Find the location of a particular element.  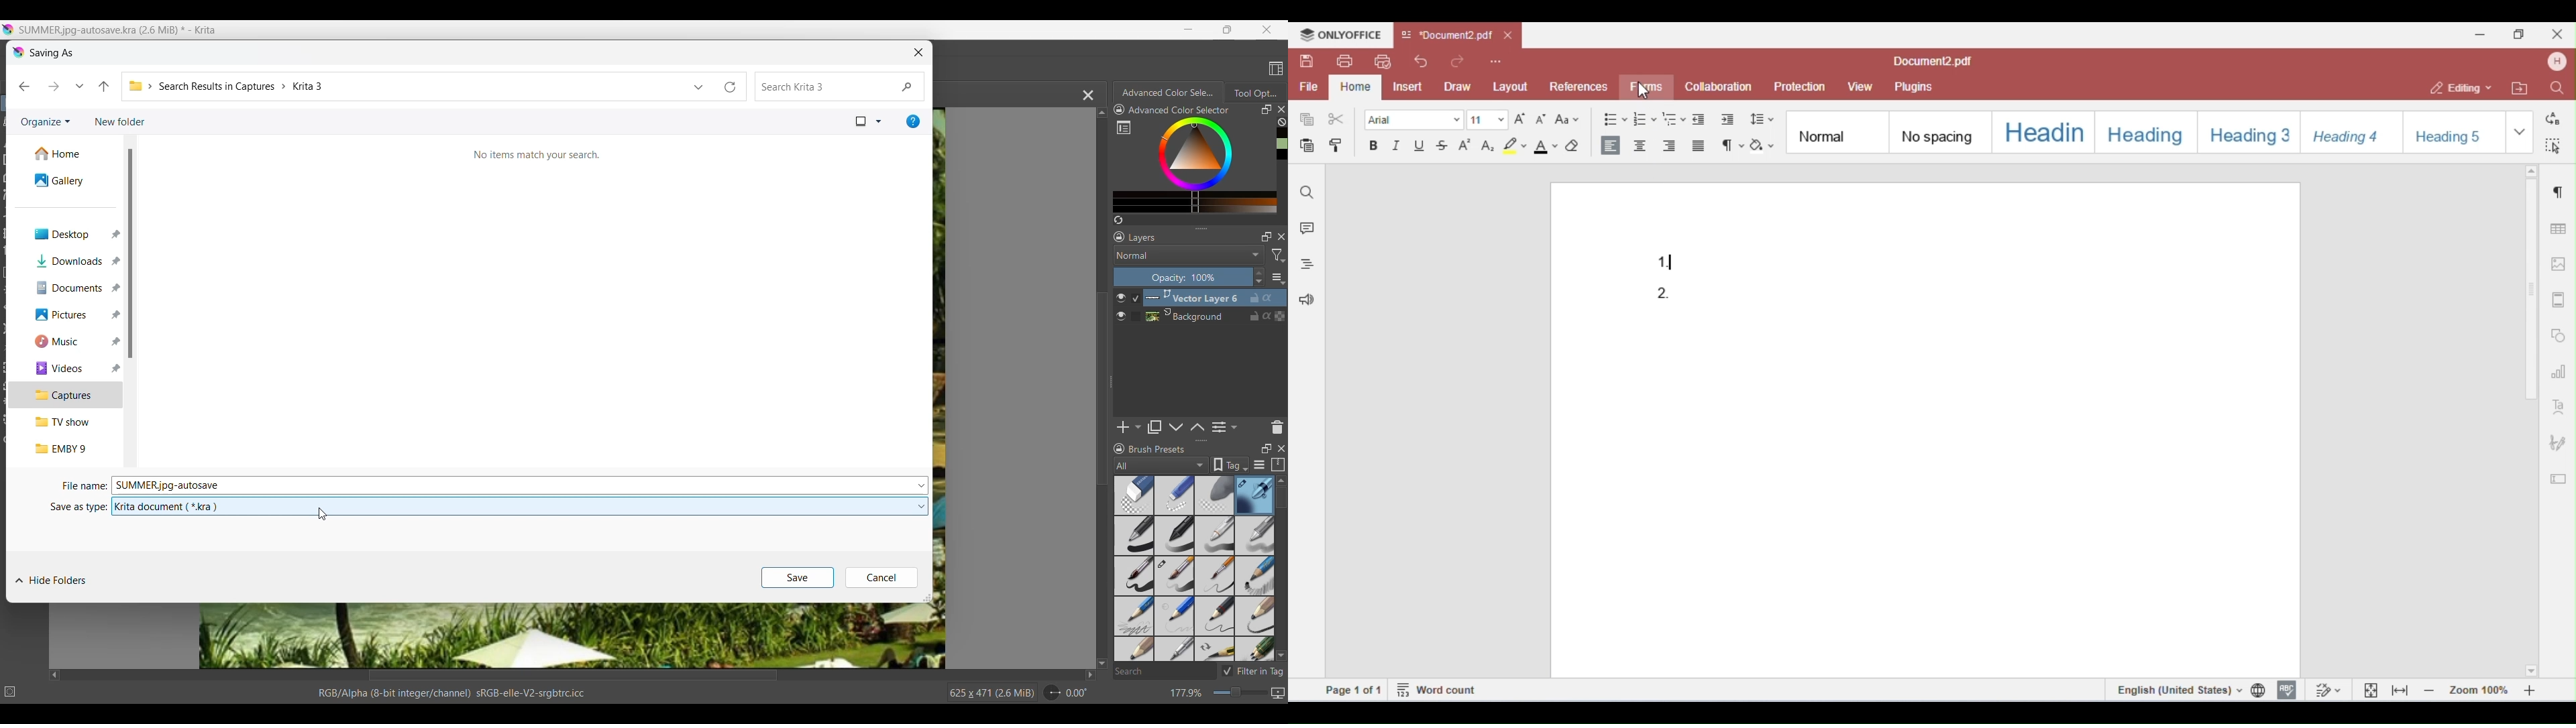

Vector layer is located at coordinates (1215, 298).